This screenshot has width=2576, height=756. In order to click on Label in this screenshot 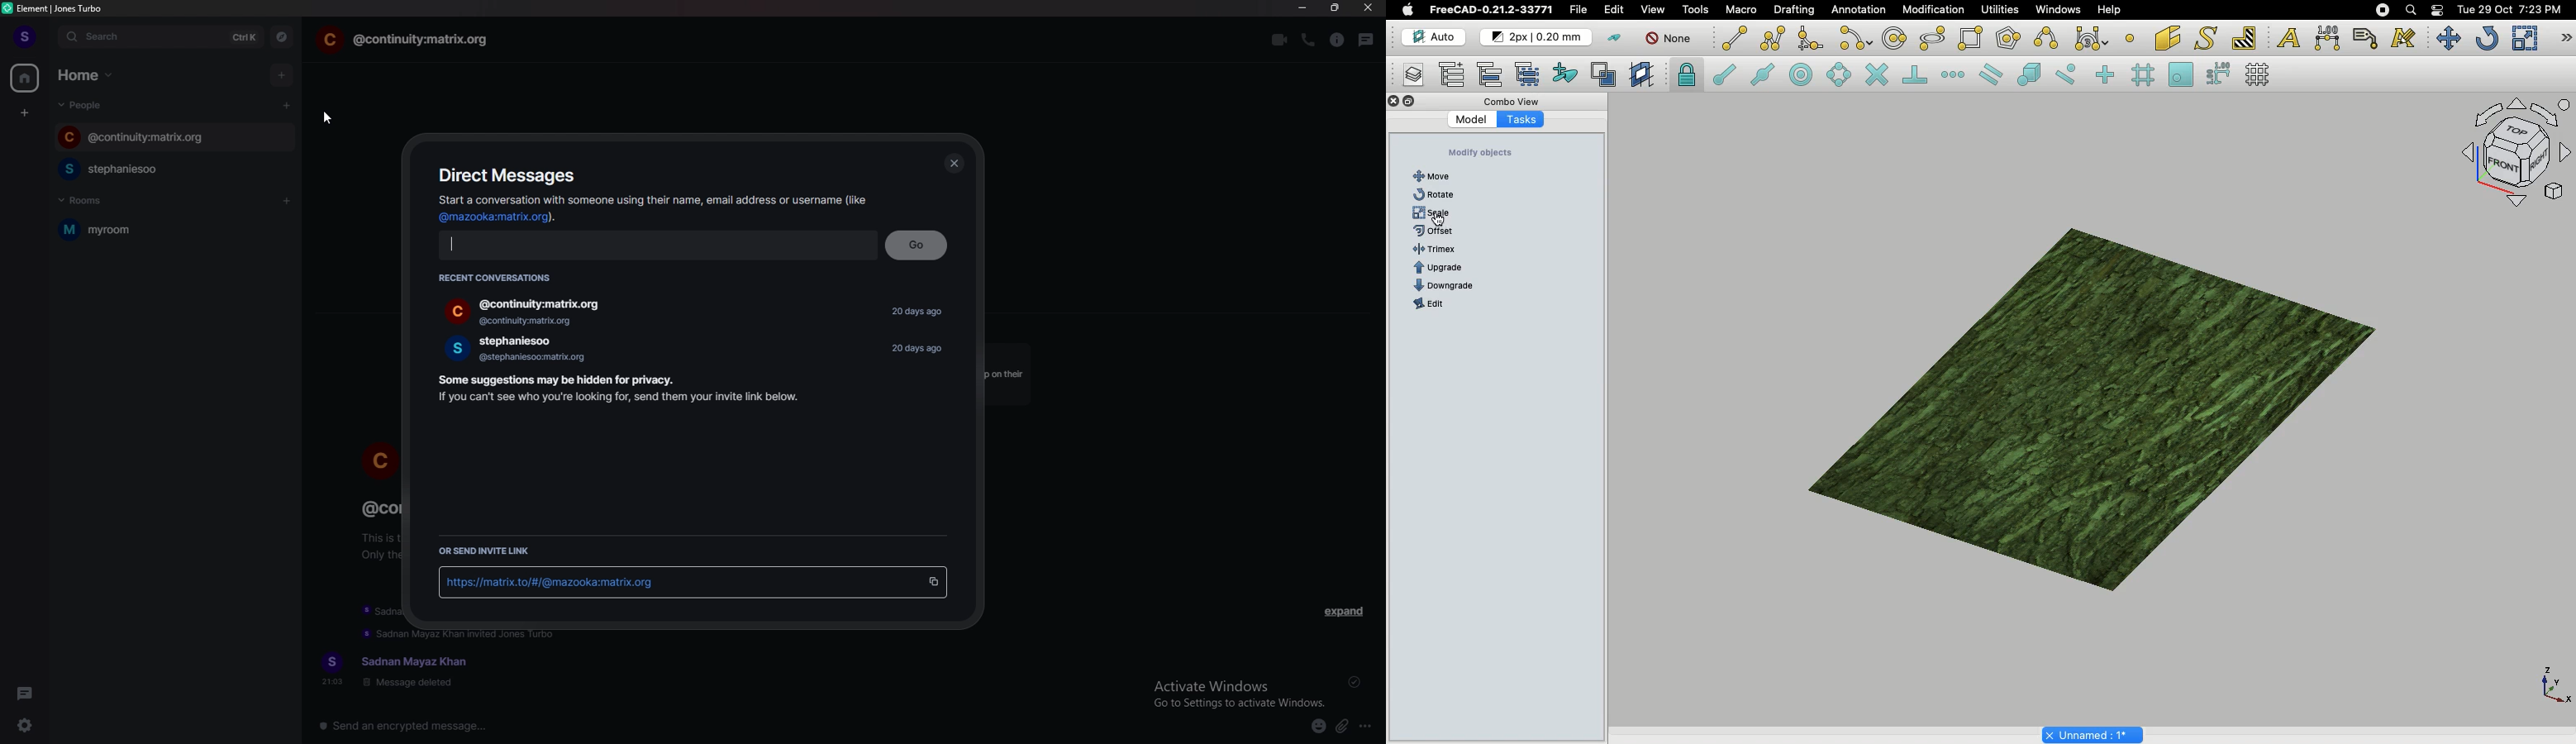, I will do `click(2366, 36)`.